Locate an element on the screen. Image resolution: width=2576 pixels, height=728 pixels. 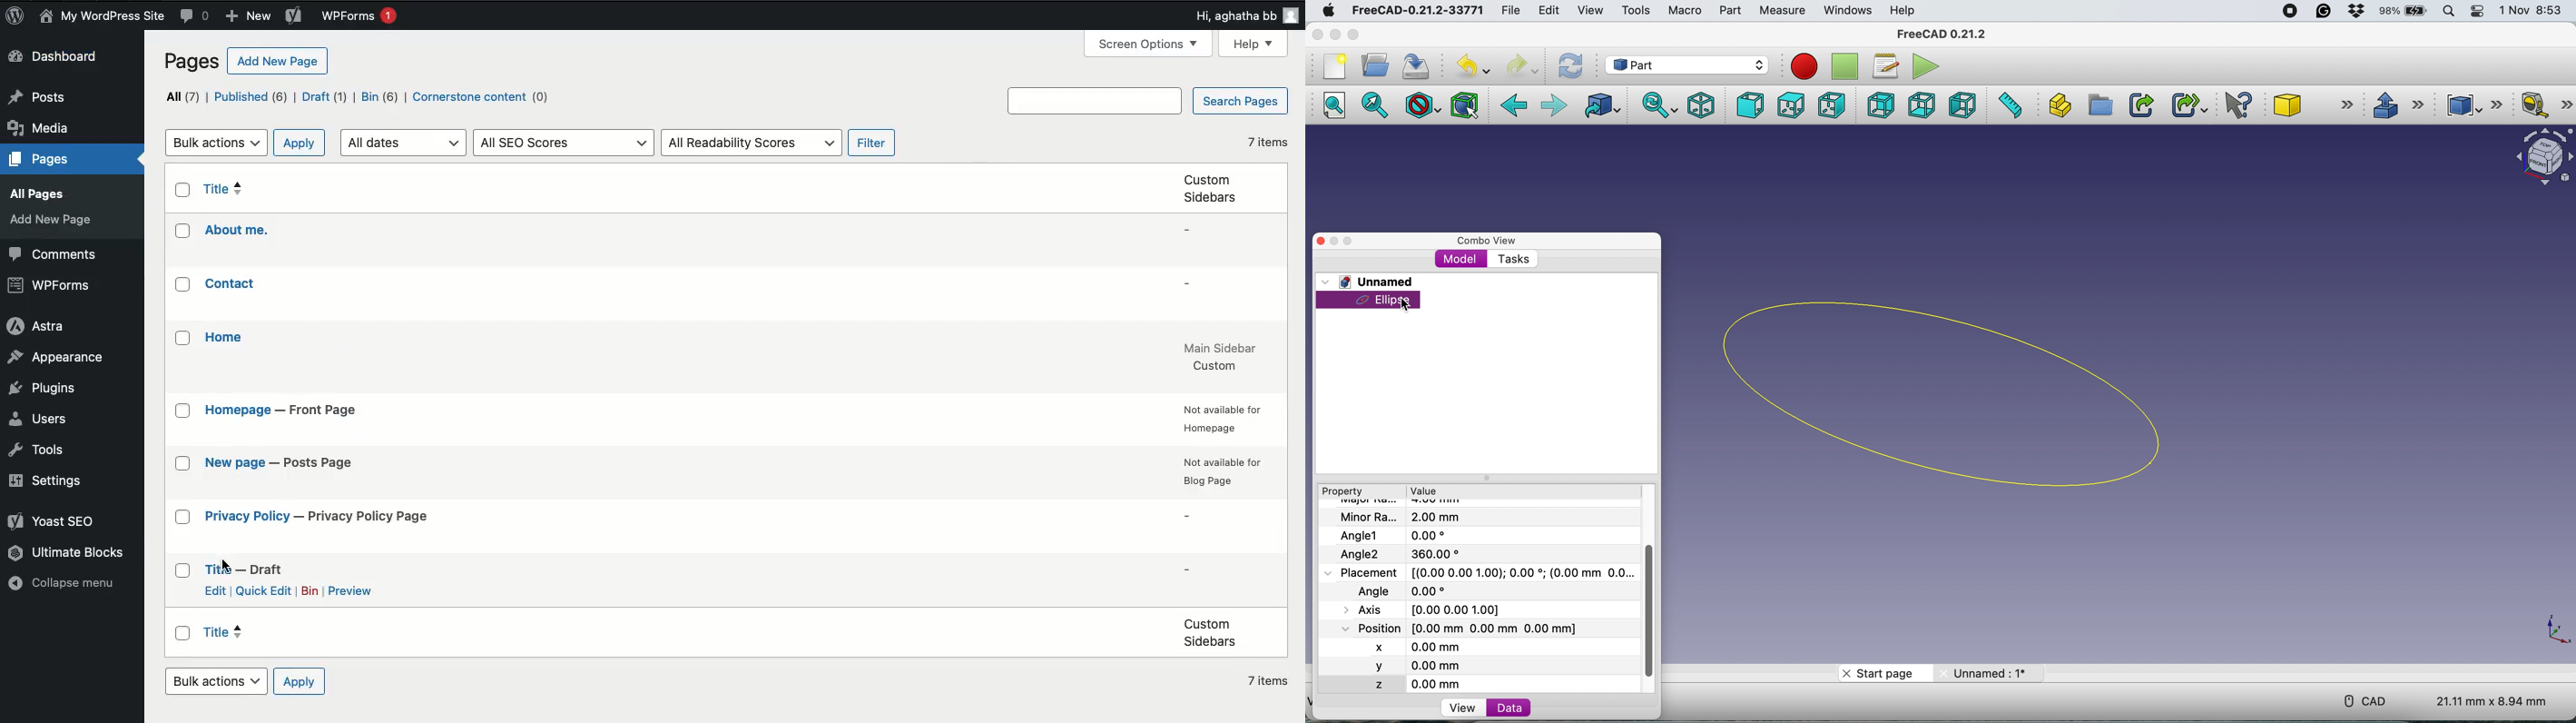
dimension is located at coordinates (2494, 701).